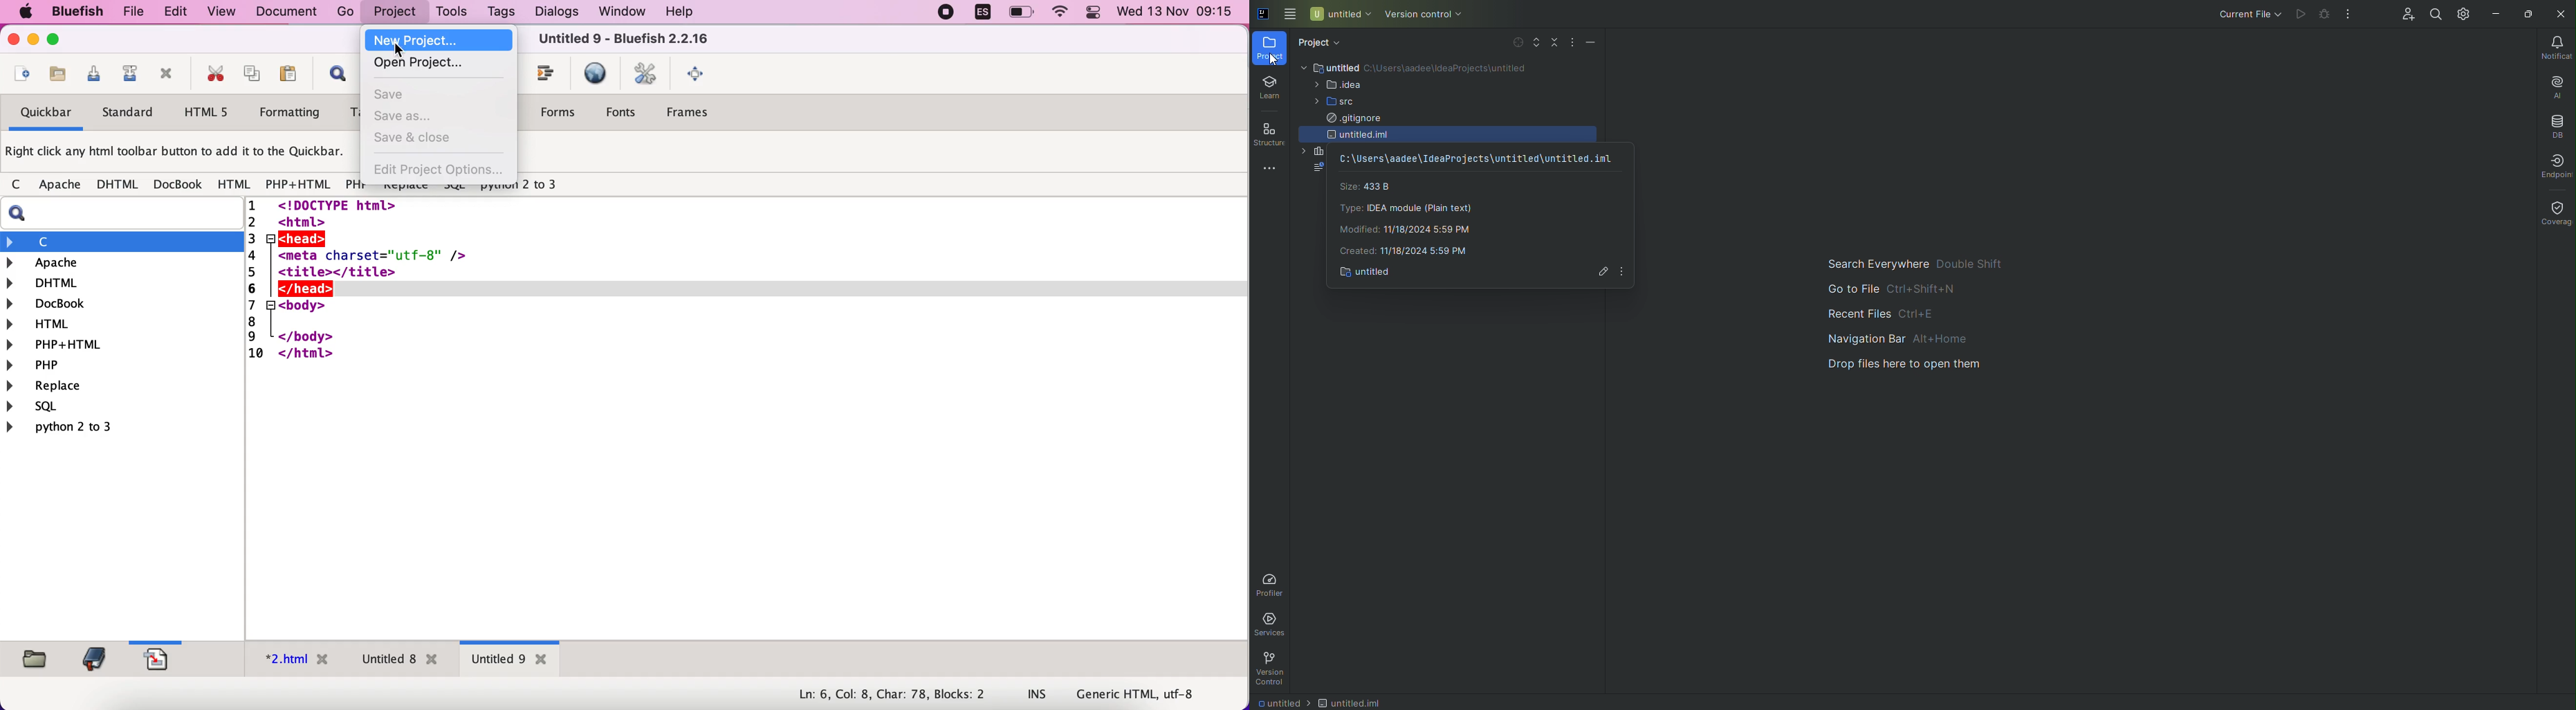 The width and height of the screenshot is (2576, 728). Describe the element at coordinates (1552, 47) in the screenshot. I see `Collapse` at that location.